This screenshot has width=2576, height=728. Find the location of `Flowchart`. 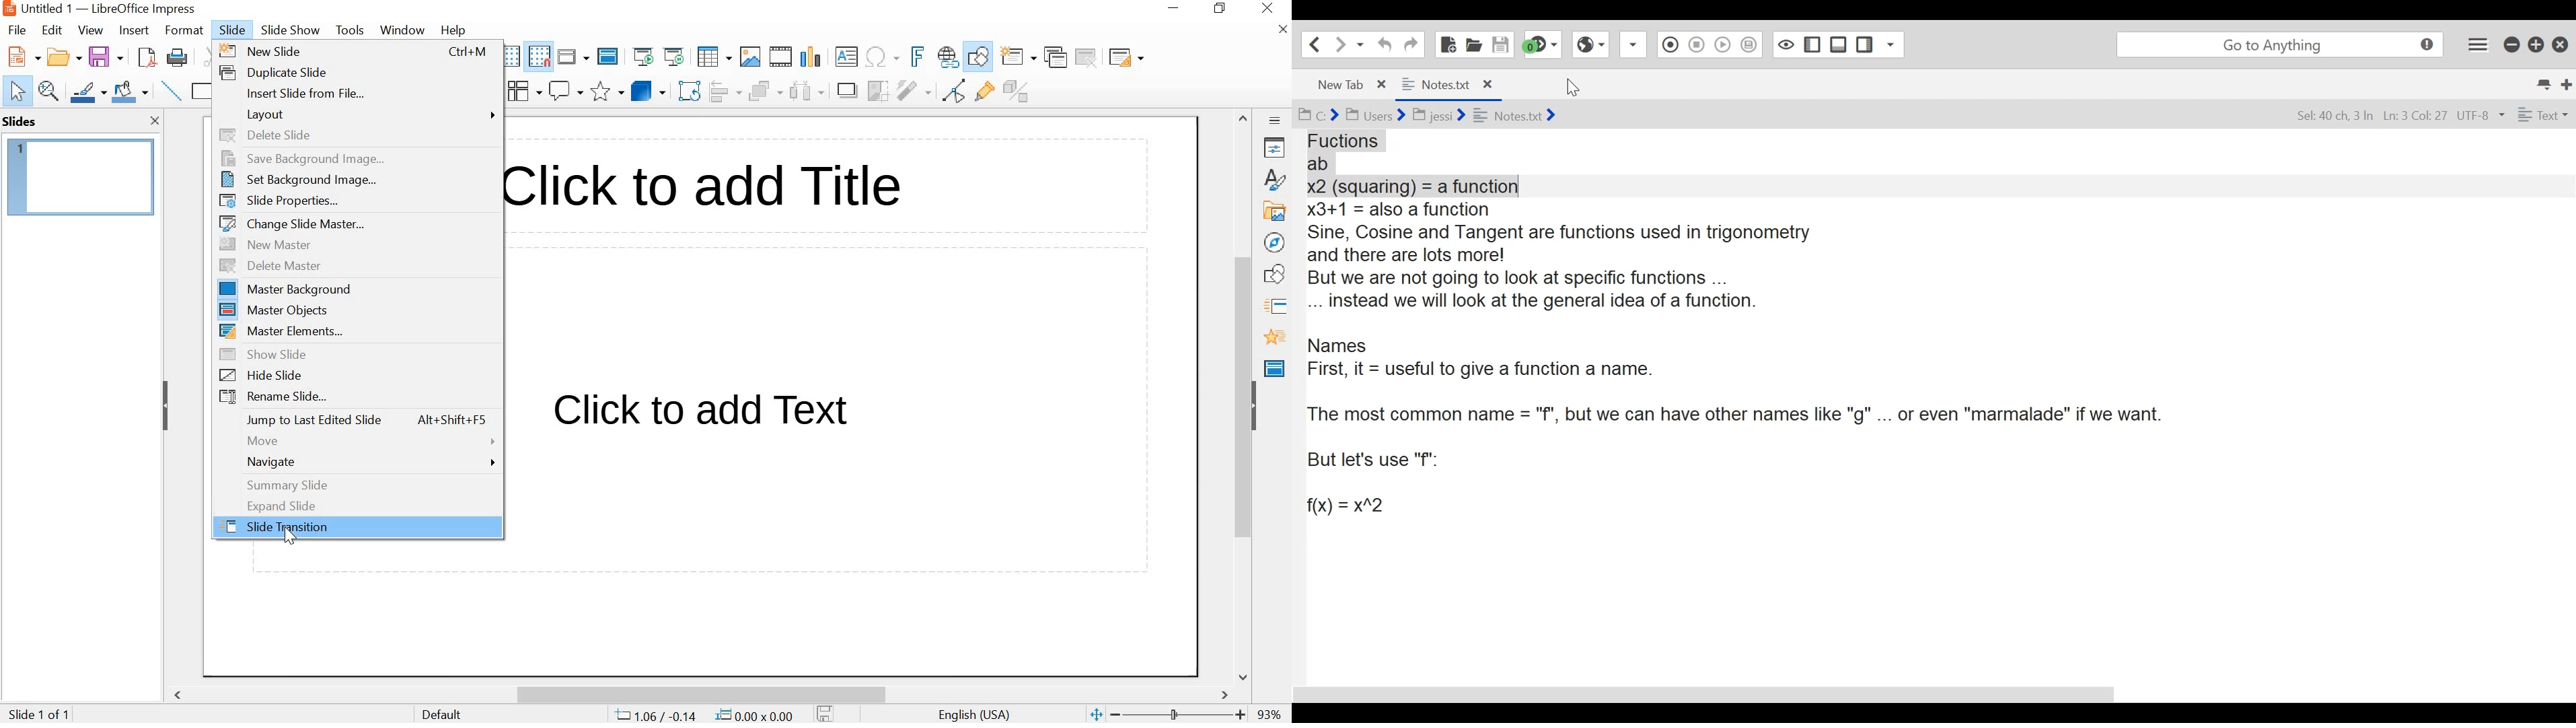

Flowchart is located at coordinates (523, 91).